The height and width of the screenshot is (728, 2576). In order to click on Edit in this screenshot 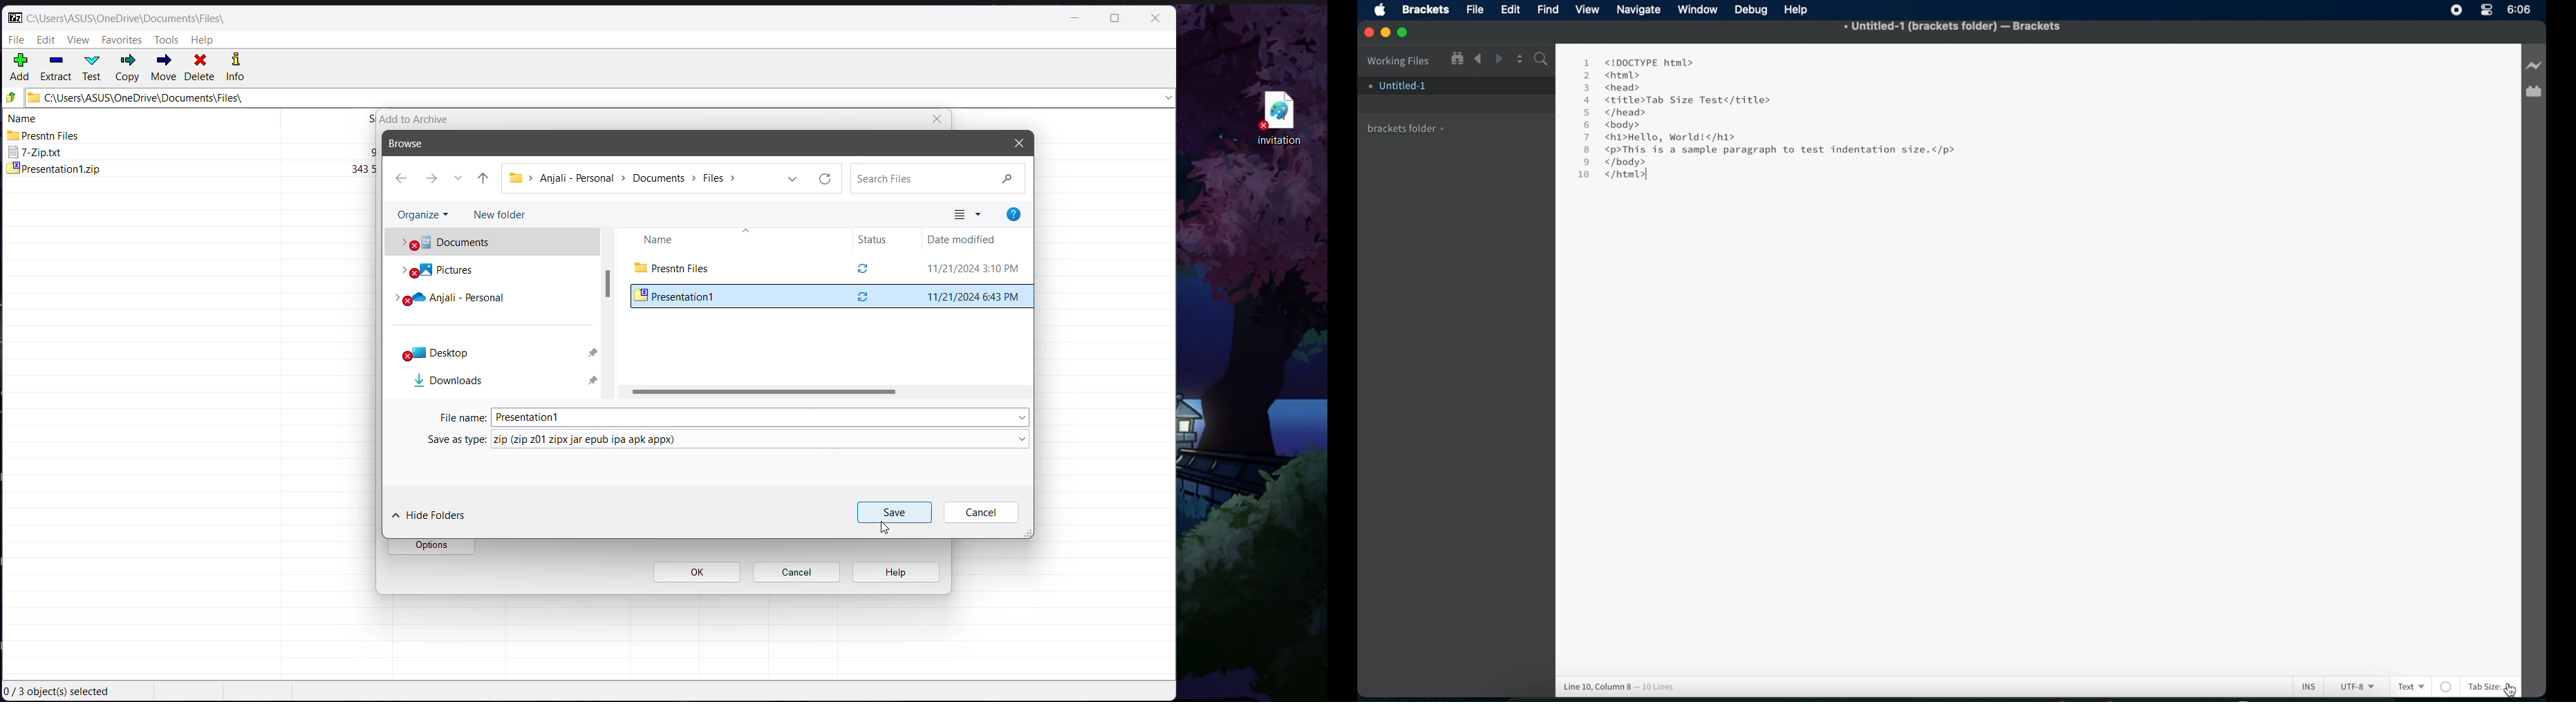, I will do `click(1513, 10)`.